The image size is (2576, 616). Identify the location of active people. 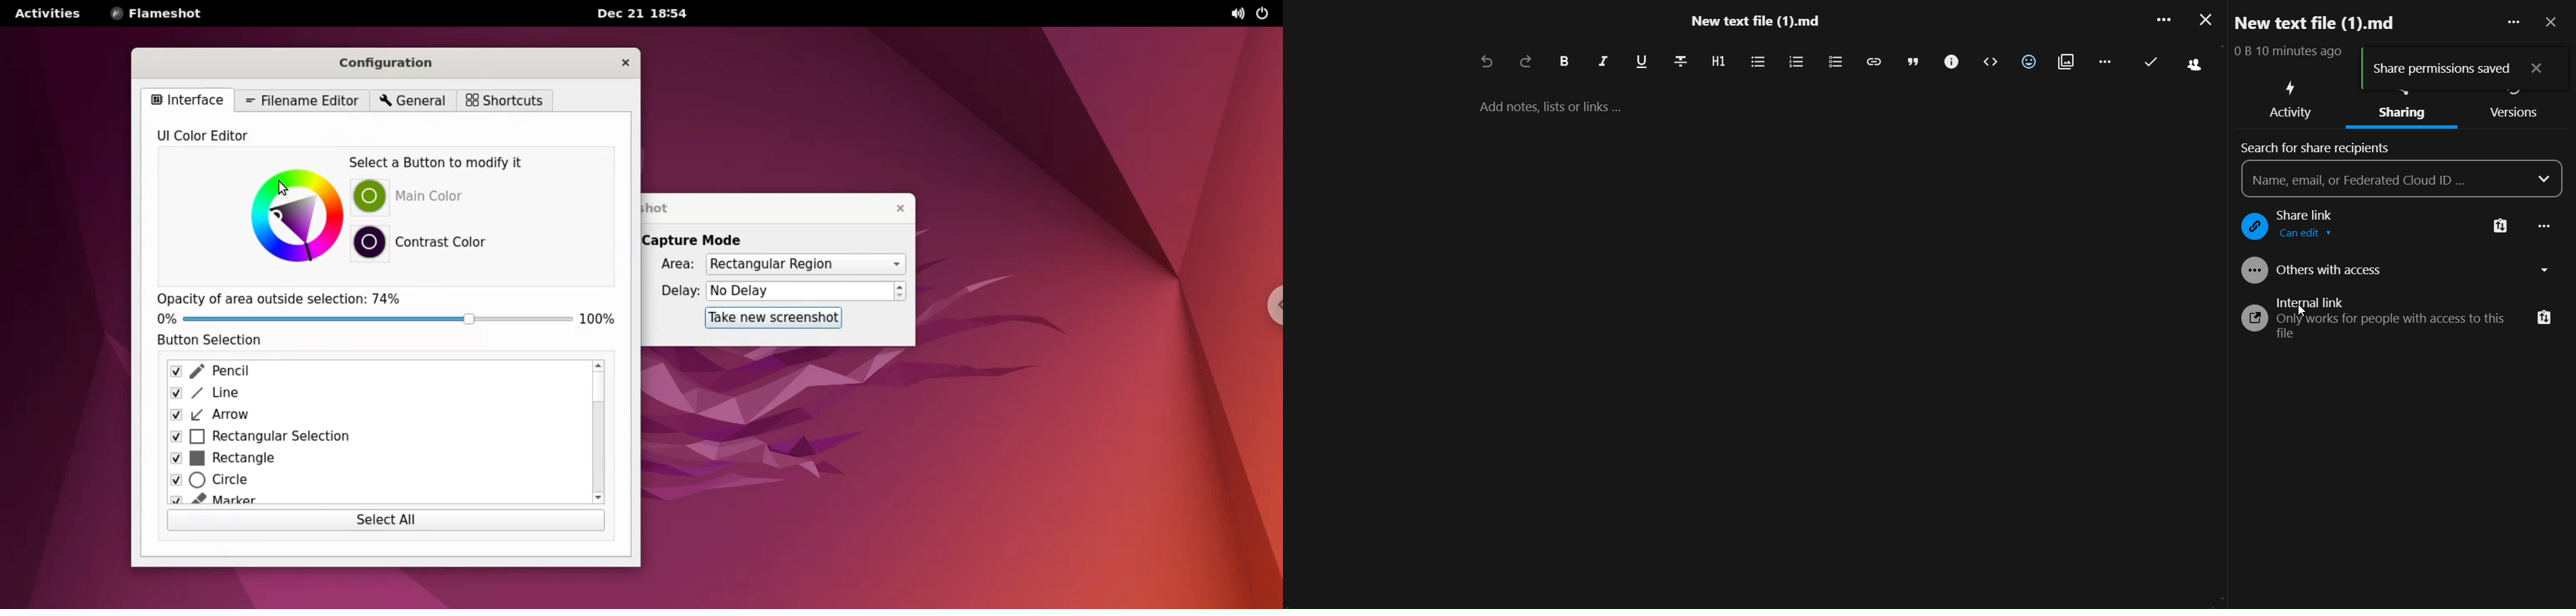
(2191, 67).